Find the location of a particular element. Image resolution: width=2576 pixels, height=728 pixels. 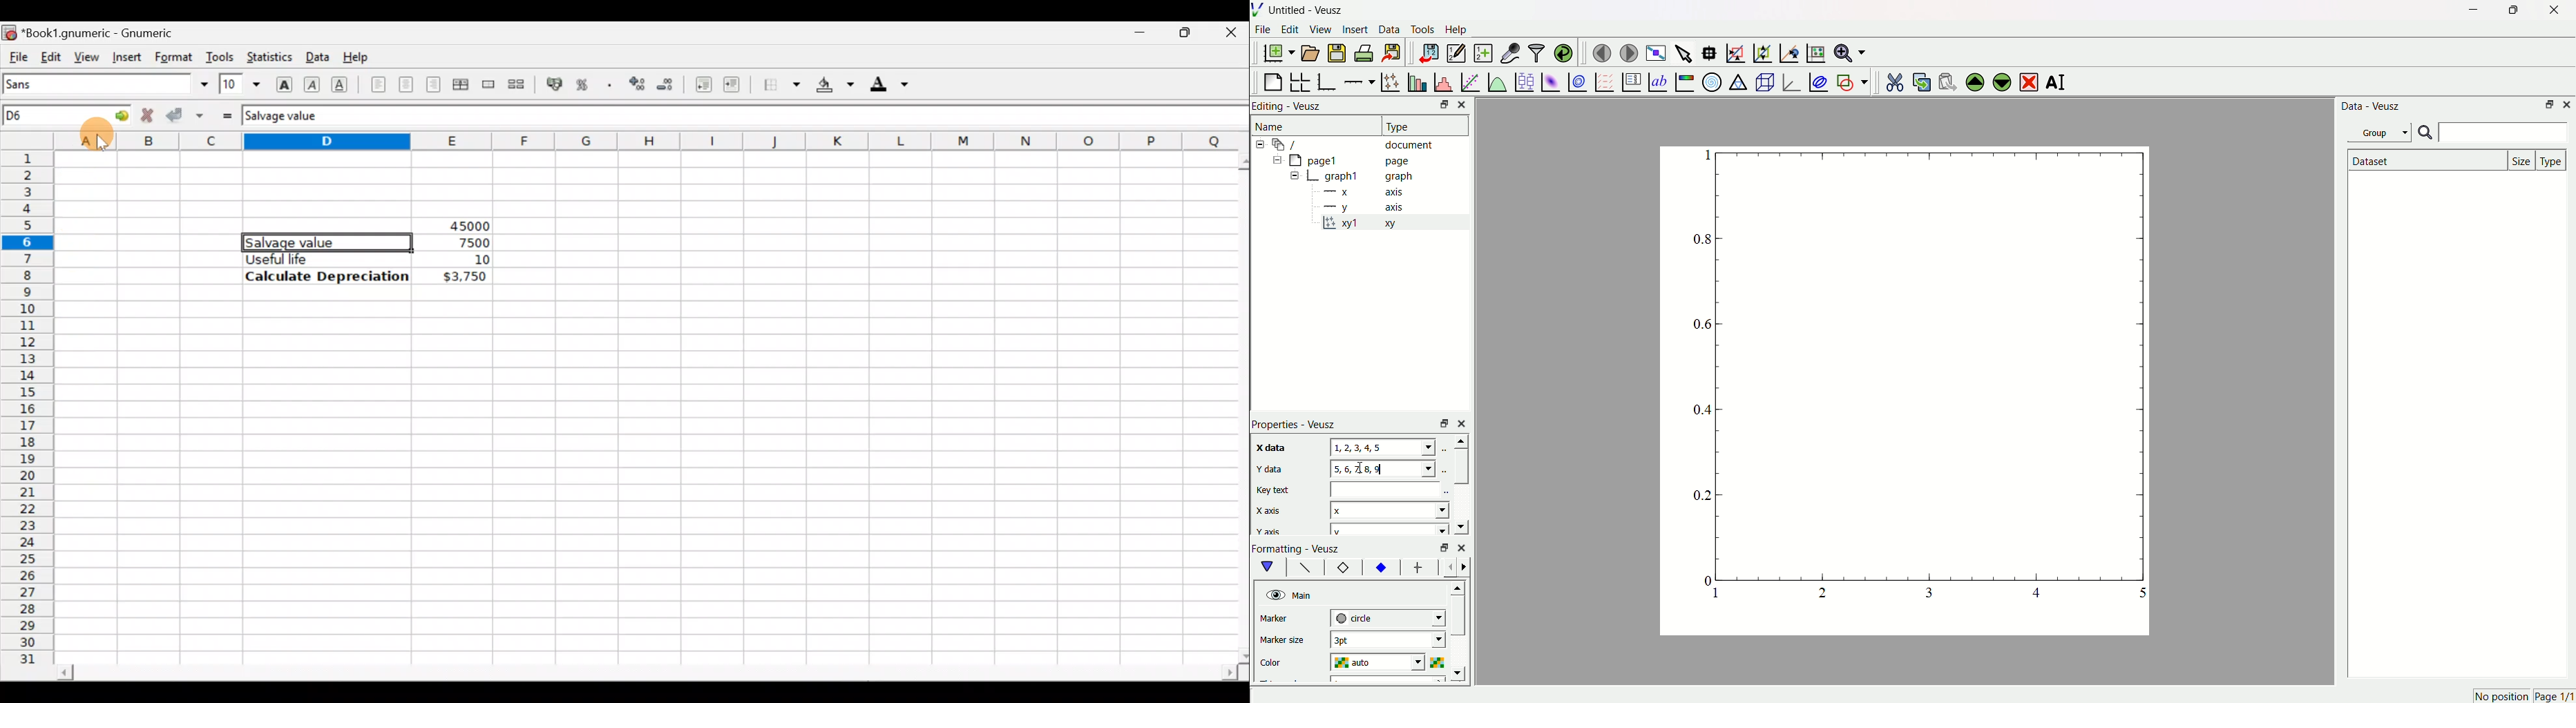

open document is located at coordinates (1311, 52).